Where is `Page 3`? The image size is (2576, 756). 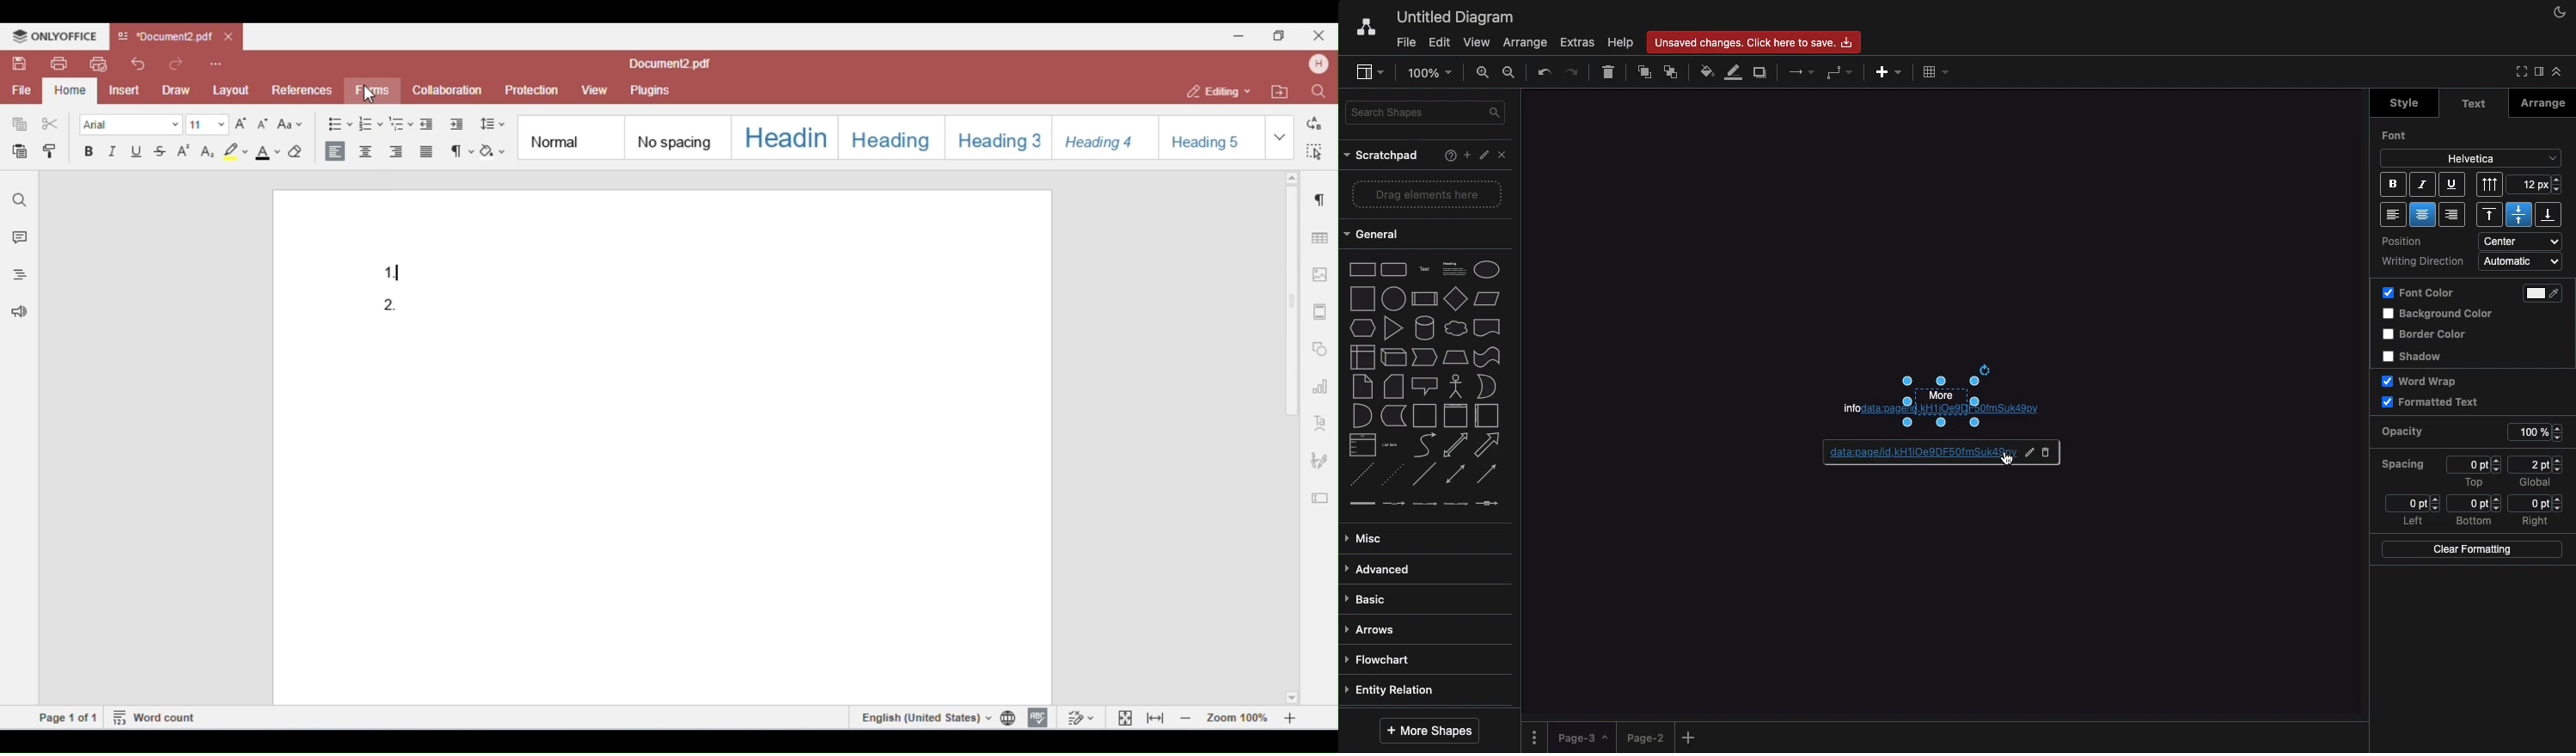 Page 3 is located at coordinates (1581, 738).